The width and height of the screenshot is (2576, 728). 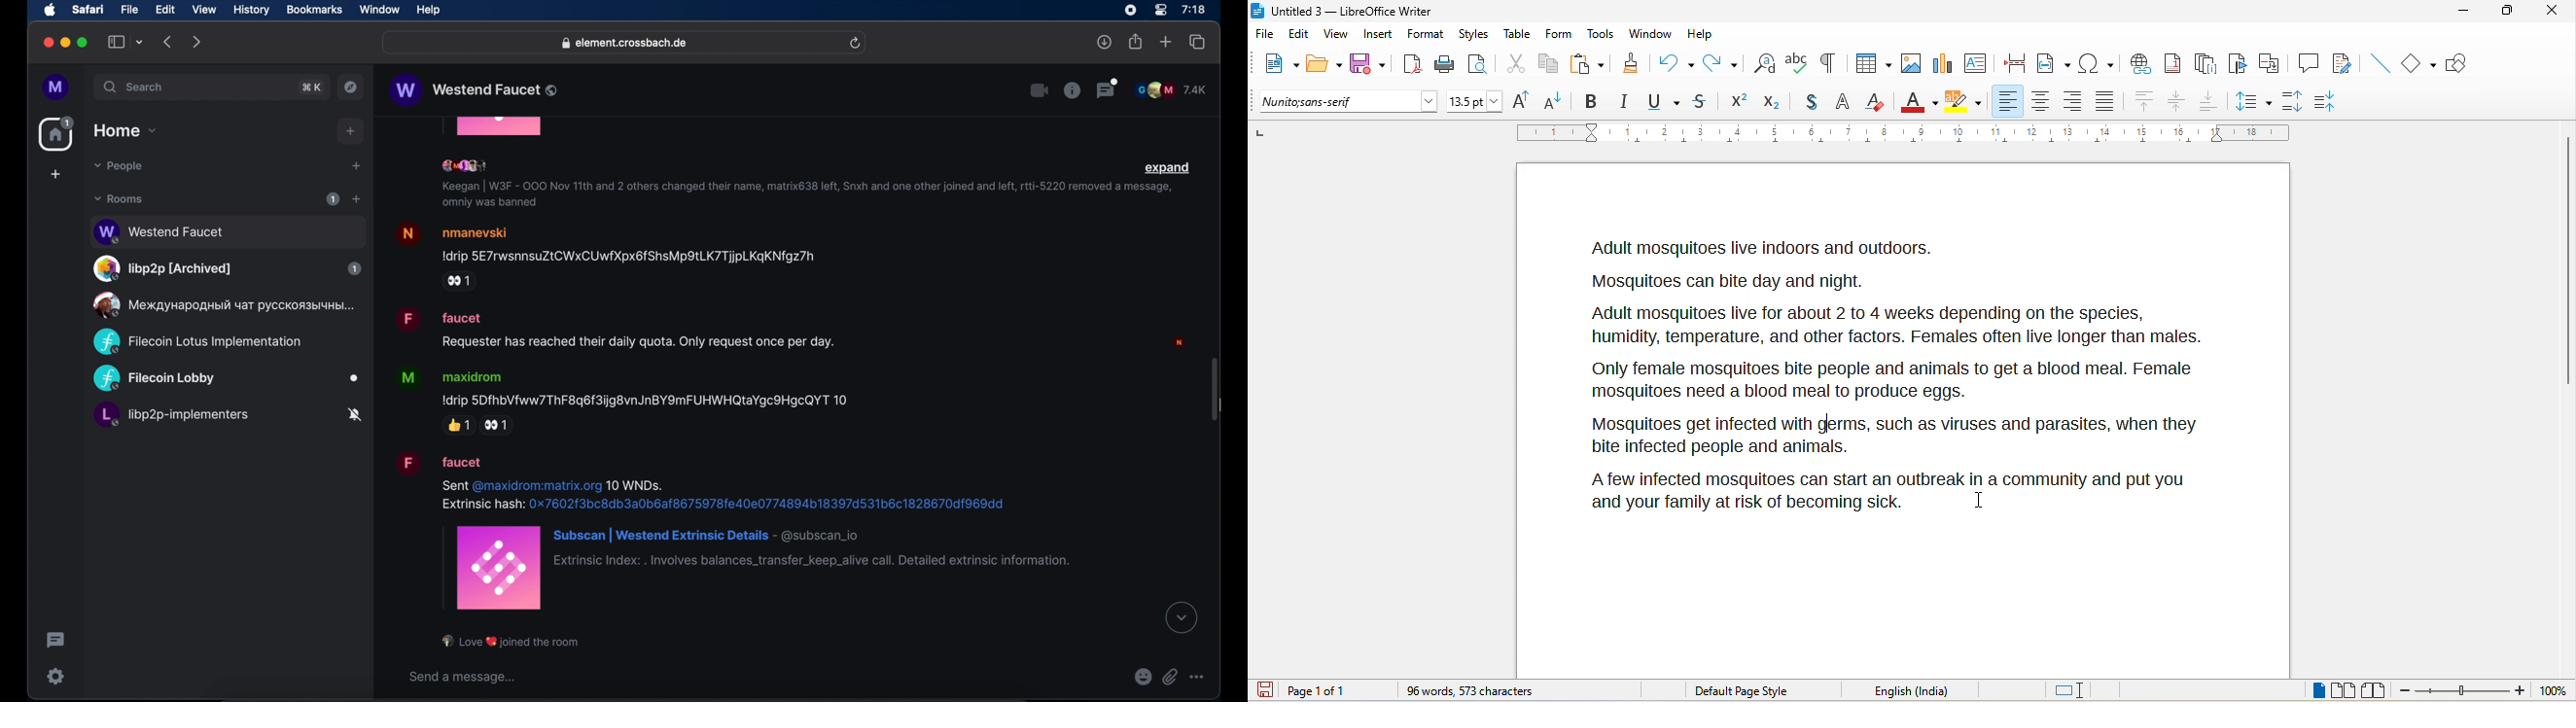 What do you see at coordinates (47, 43) in the screenshot?
I see `close` at bounding box center [47, 43].